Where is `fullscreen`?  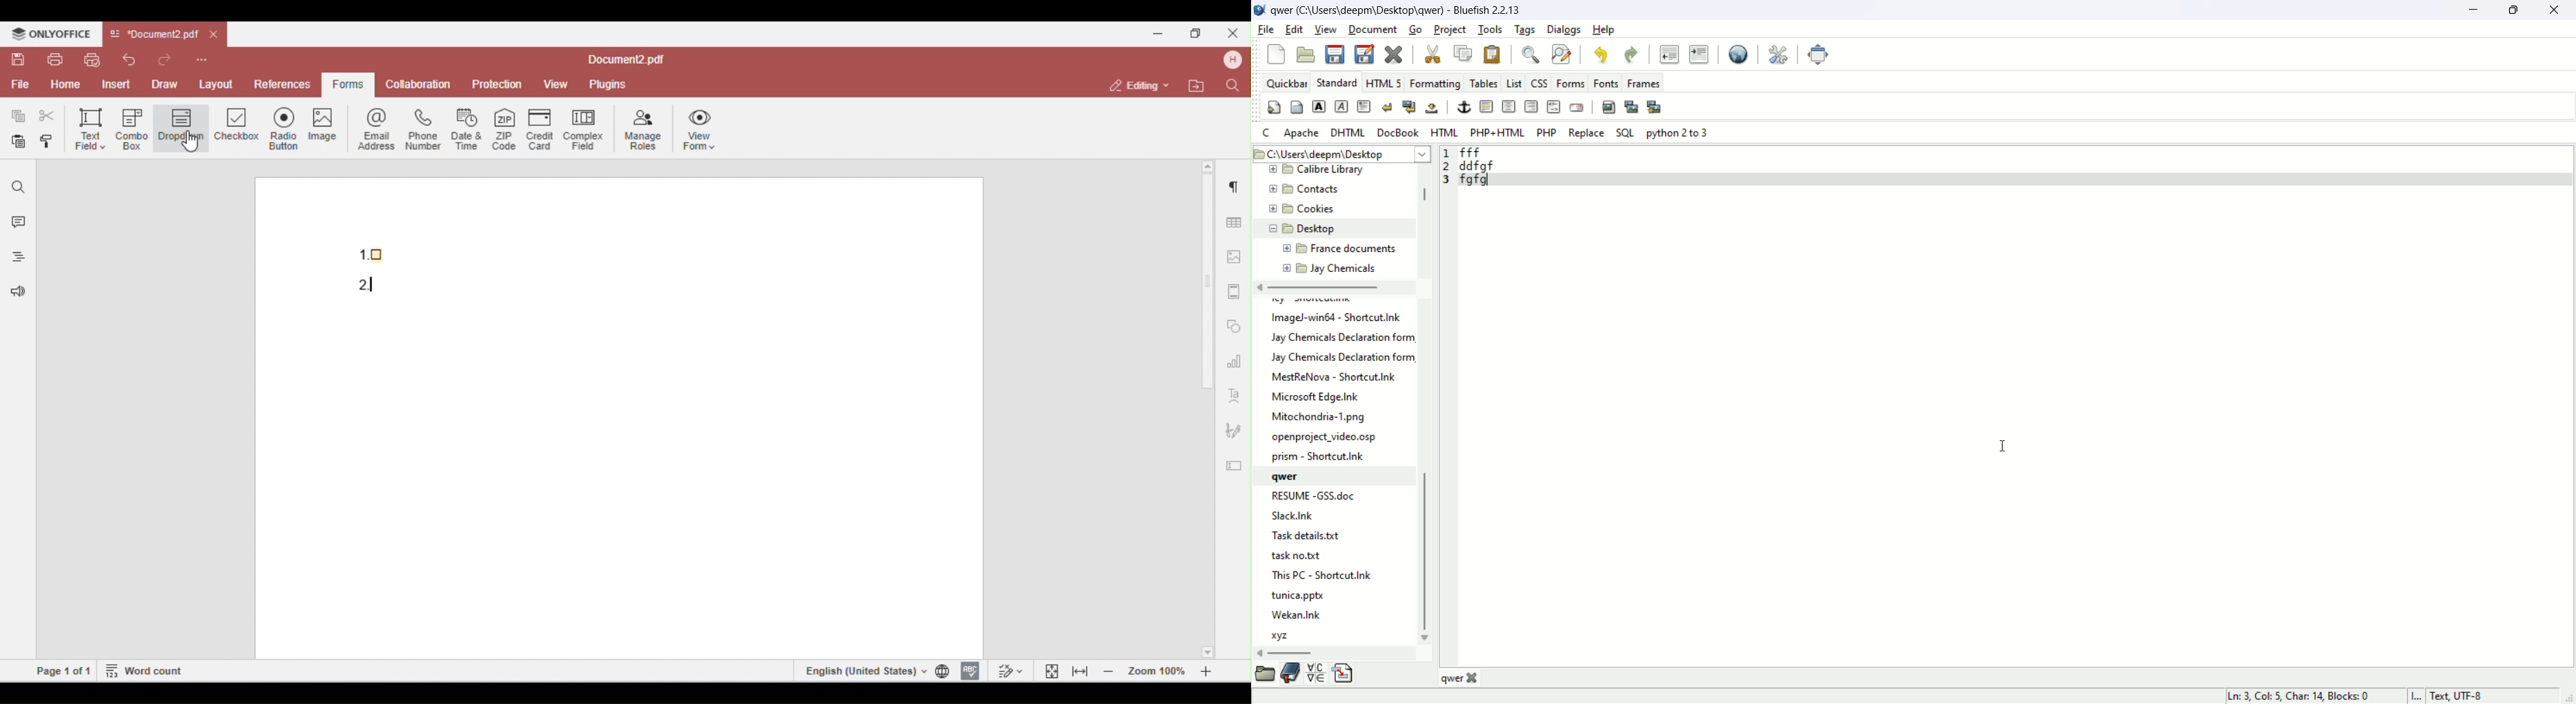
fullscreen is located at coordinates (1818, 55).